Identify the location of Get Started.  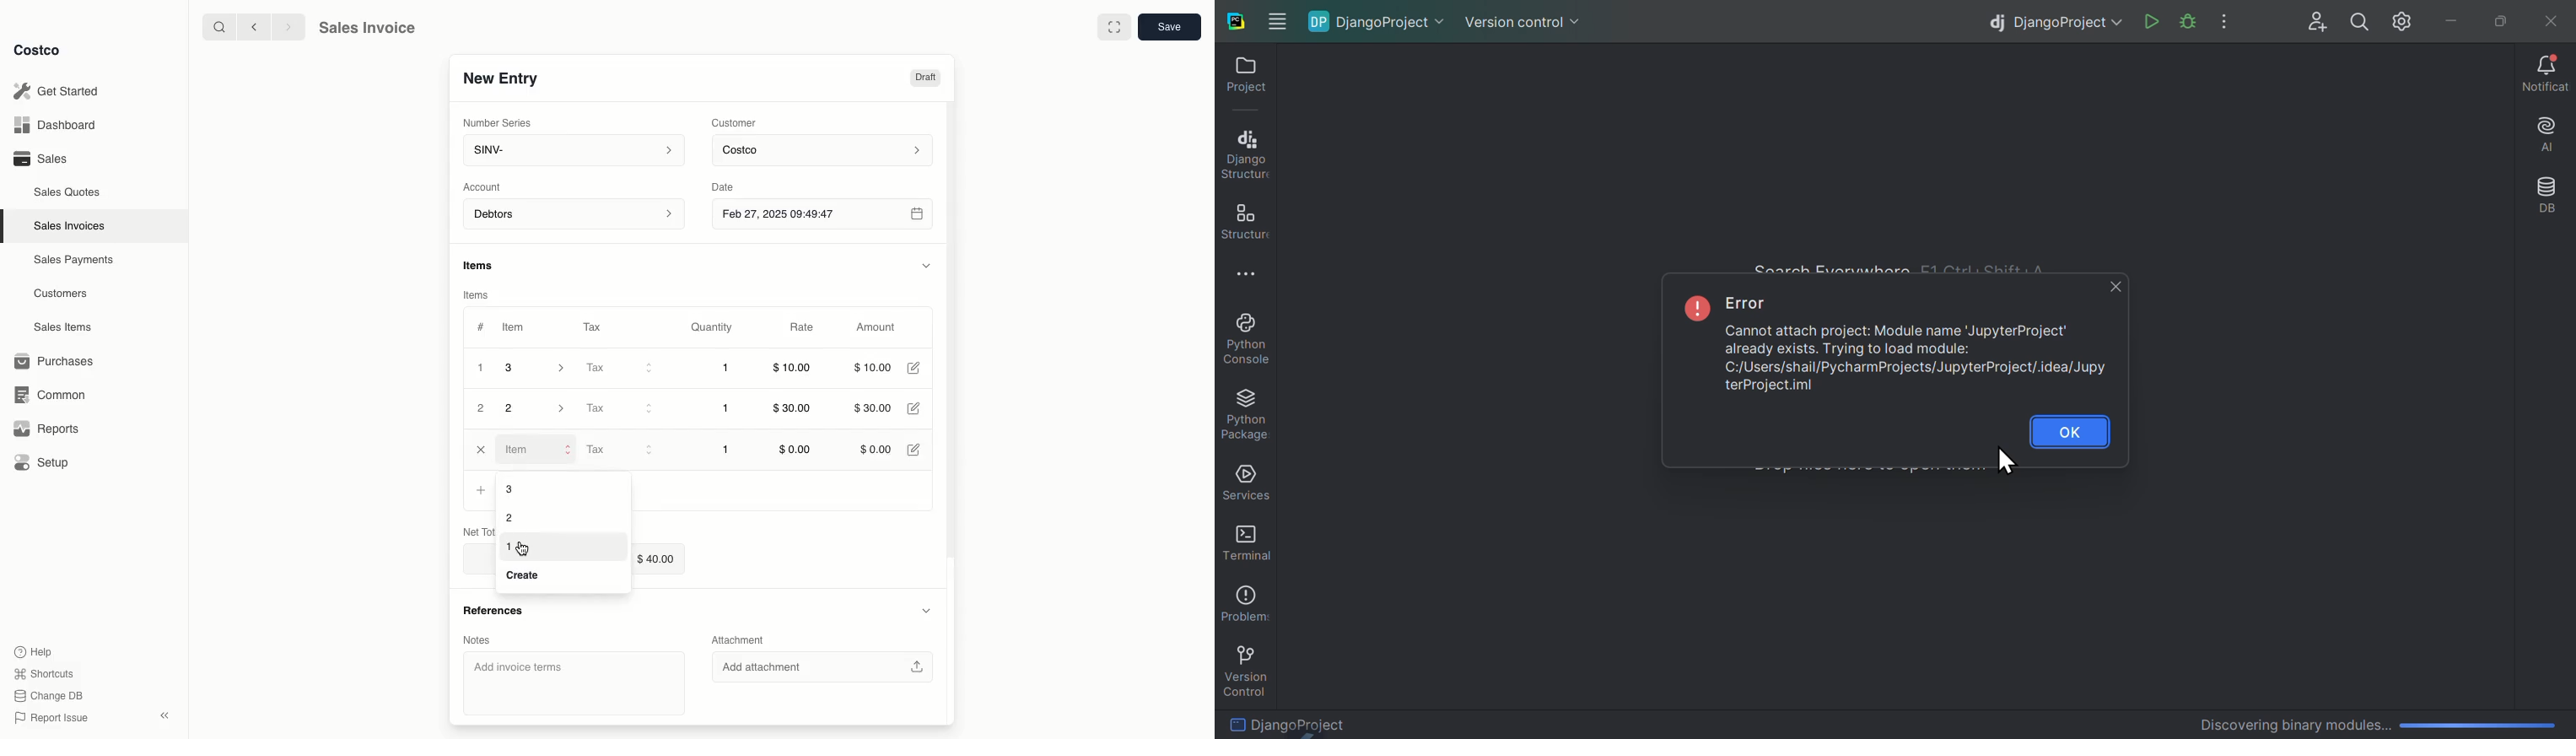
(59, 91).